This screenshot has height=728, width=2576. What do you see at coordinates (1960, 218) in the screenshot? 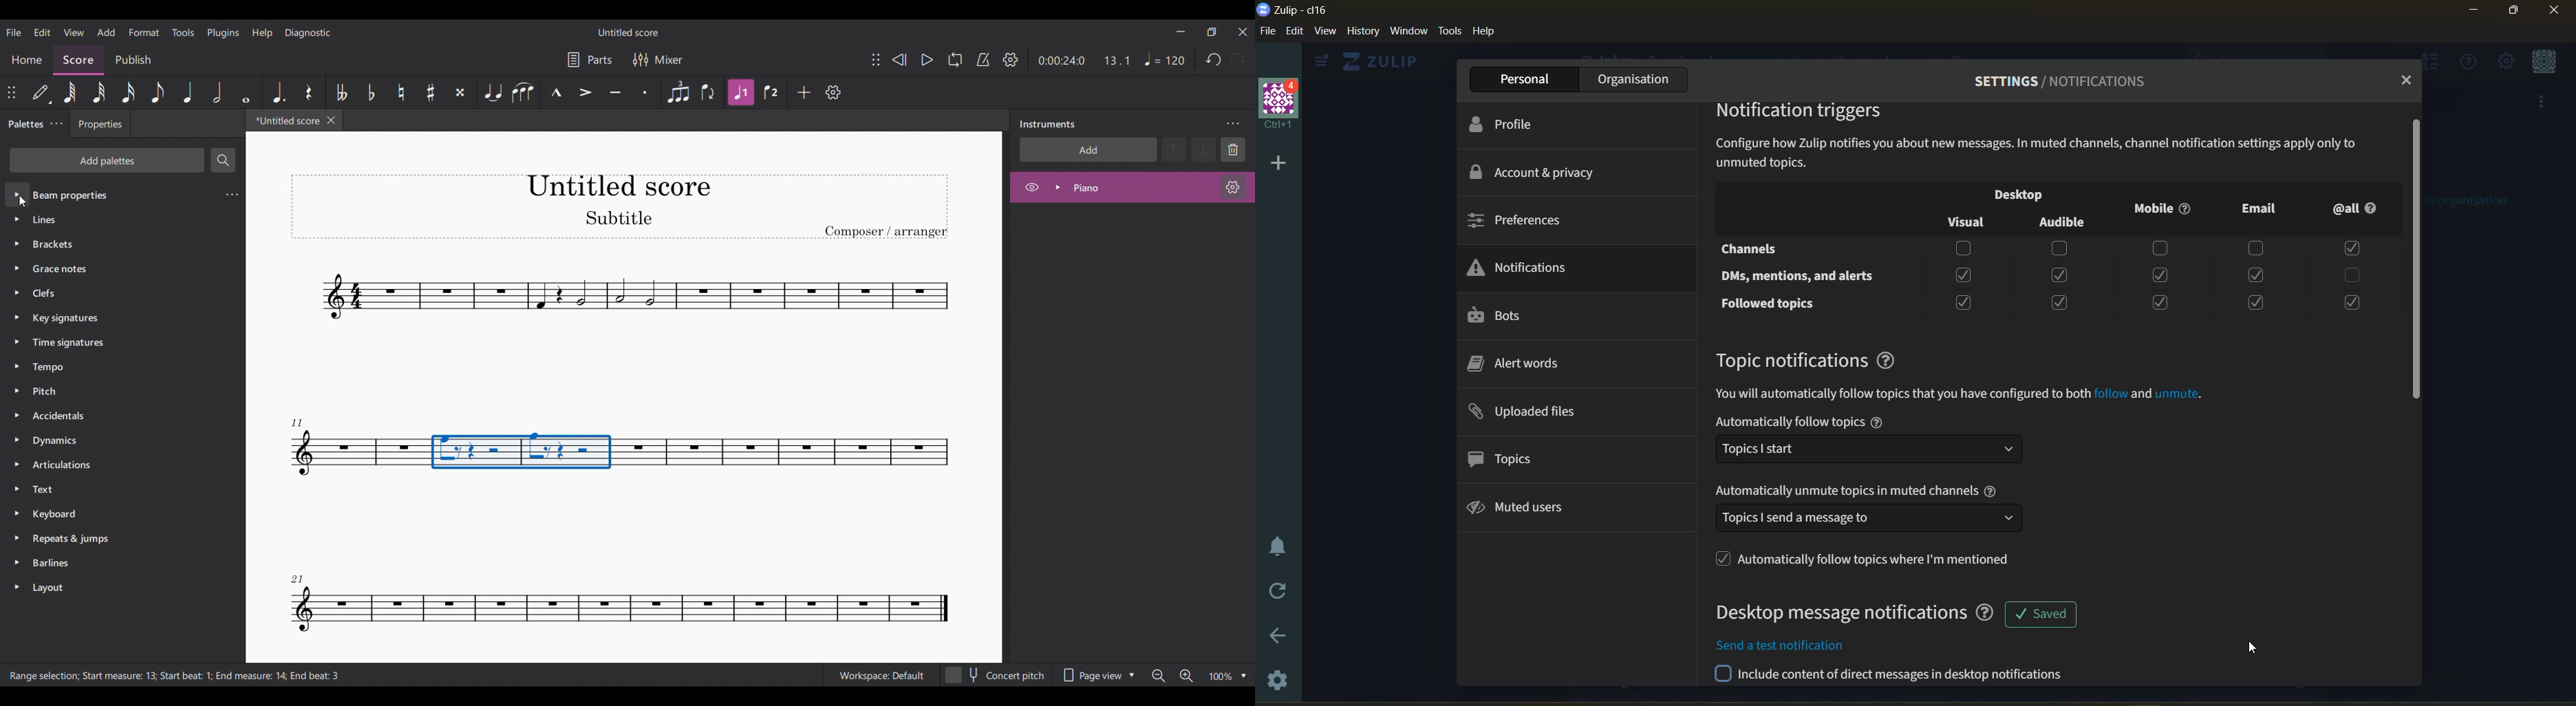
I see `Visual` at bounding box center [1960, 218].